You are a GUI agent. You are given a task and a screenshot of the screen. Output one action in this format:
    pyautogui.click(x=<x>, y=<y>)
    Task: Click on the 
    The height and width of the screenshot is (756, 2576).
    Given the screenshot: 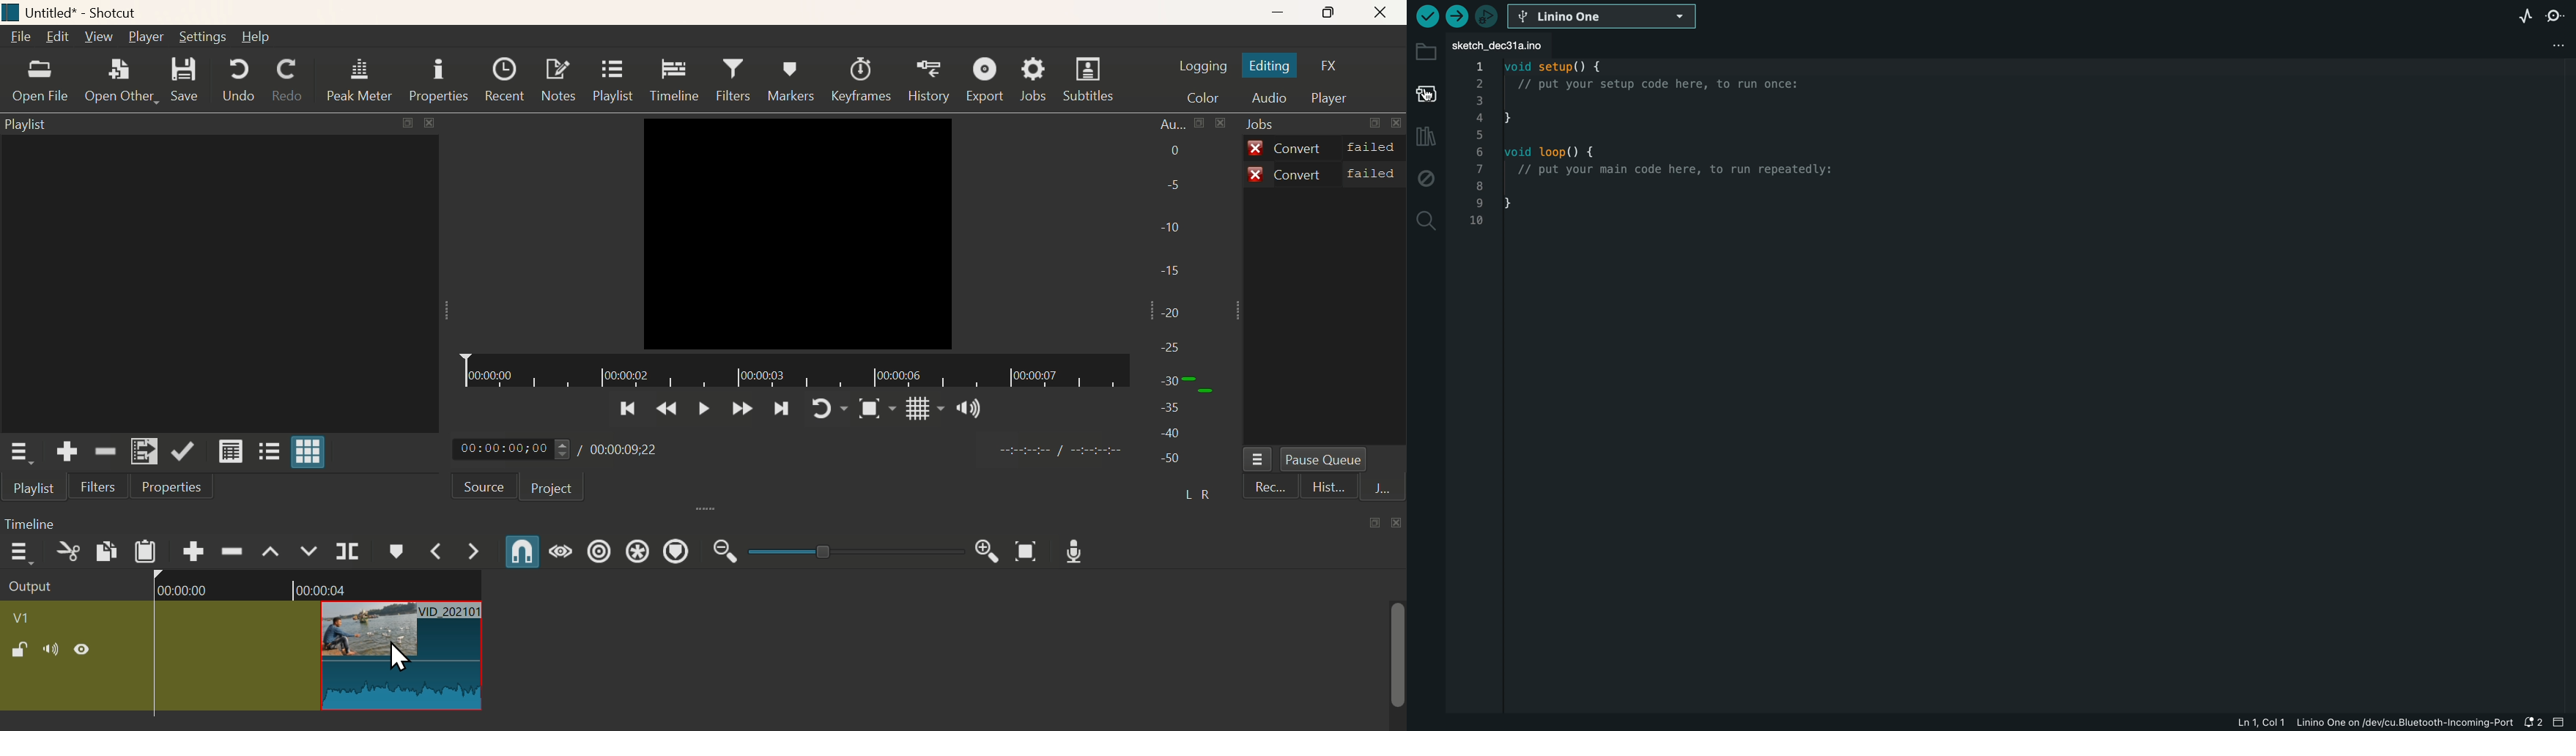 What is the action you would take?
    pyautogui.click(x=984, y=552)
    